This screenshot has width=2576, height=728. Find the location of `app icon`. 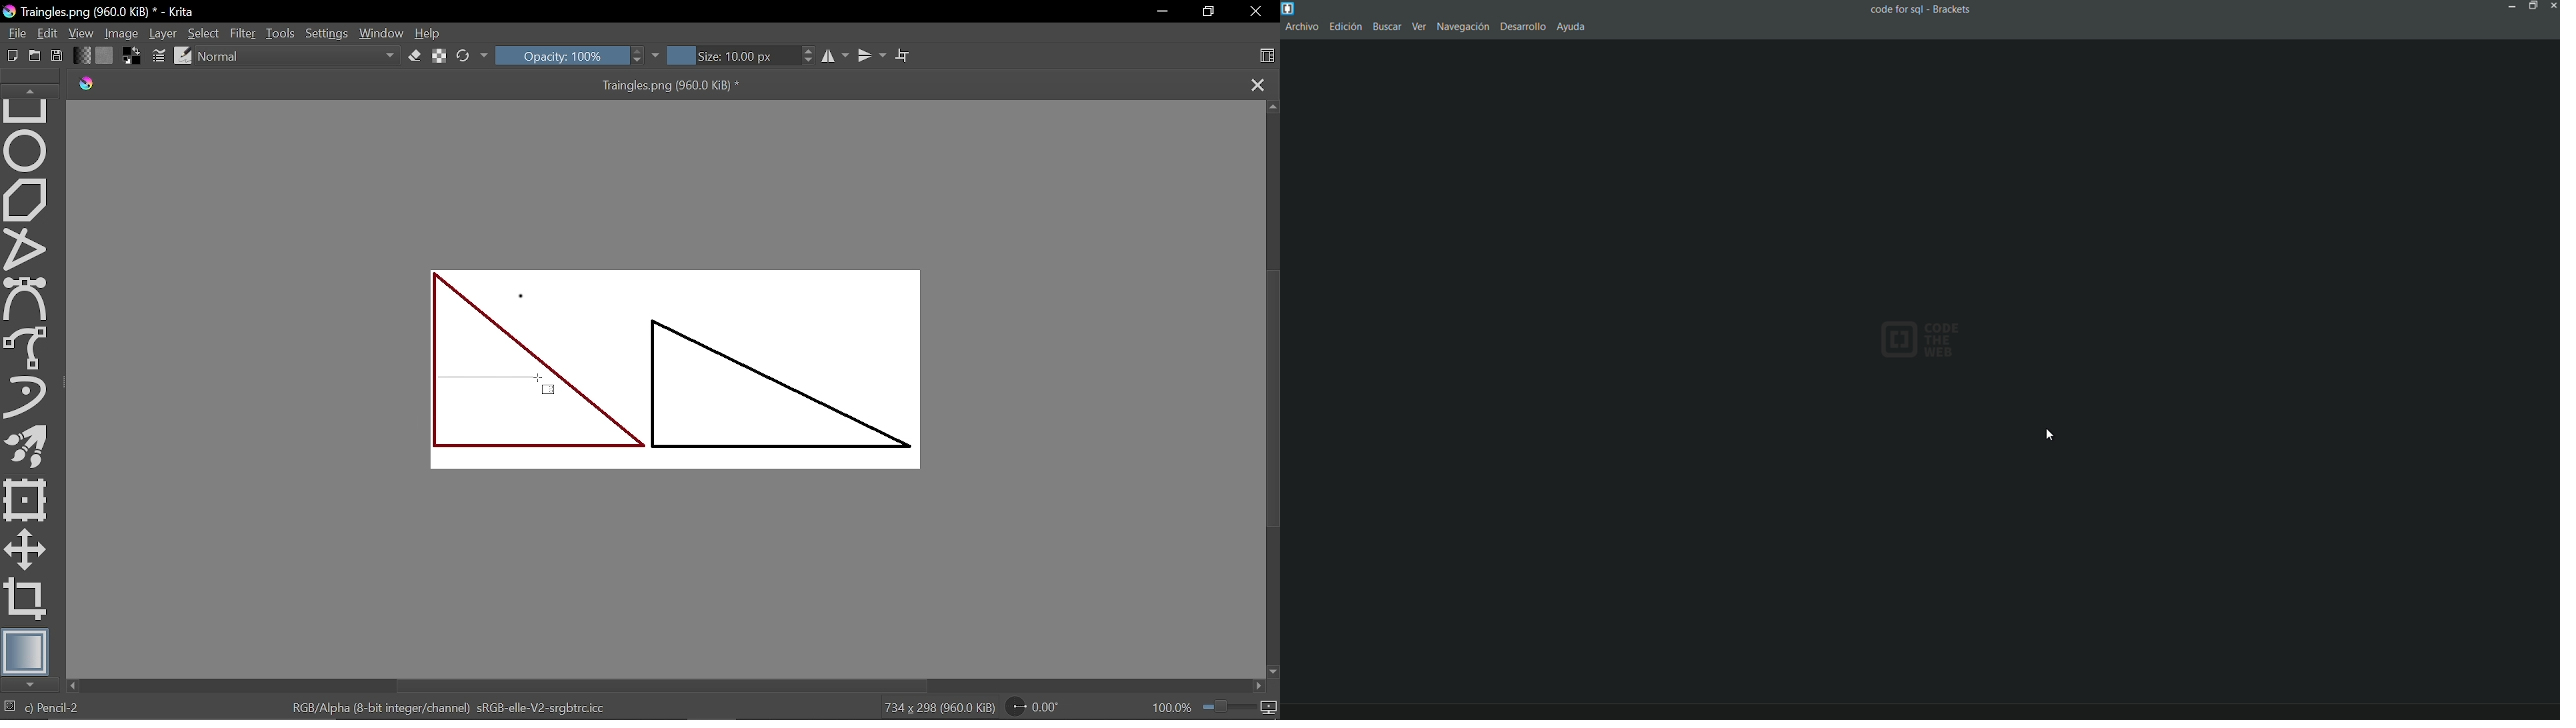

app icon is located at coordinates (1288, 8).